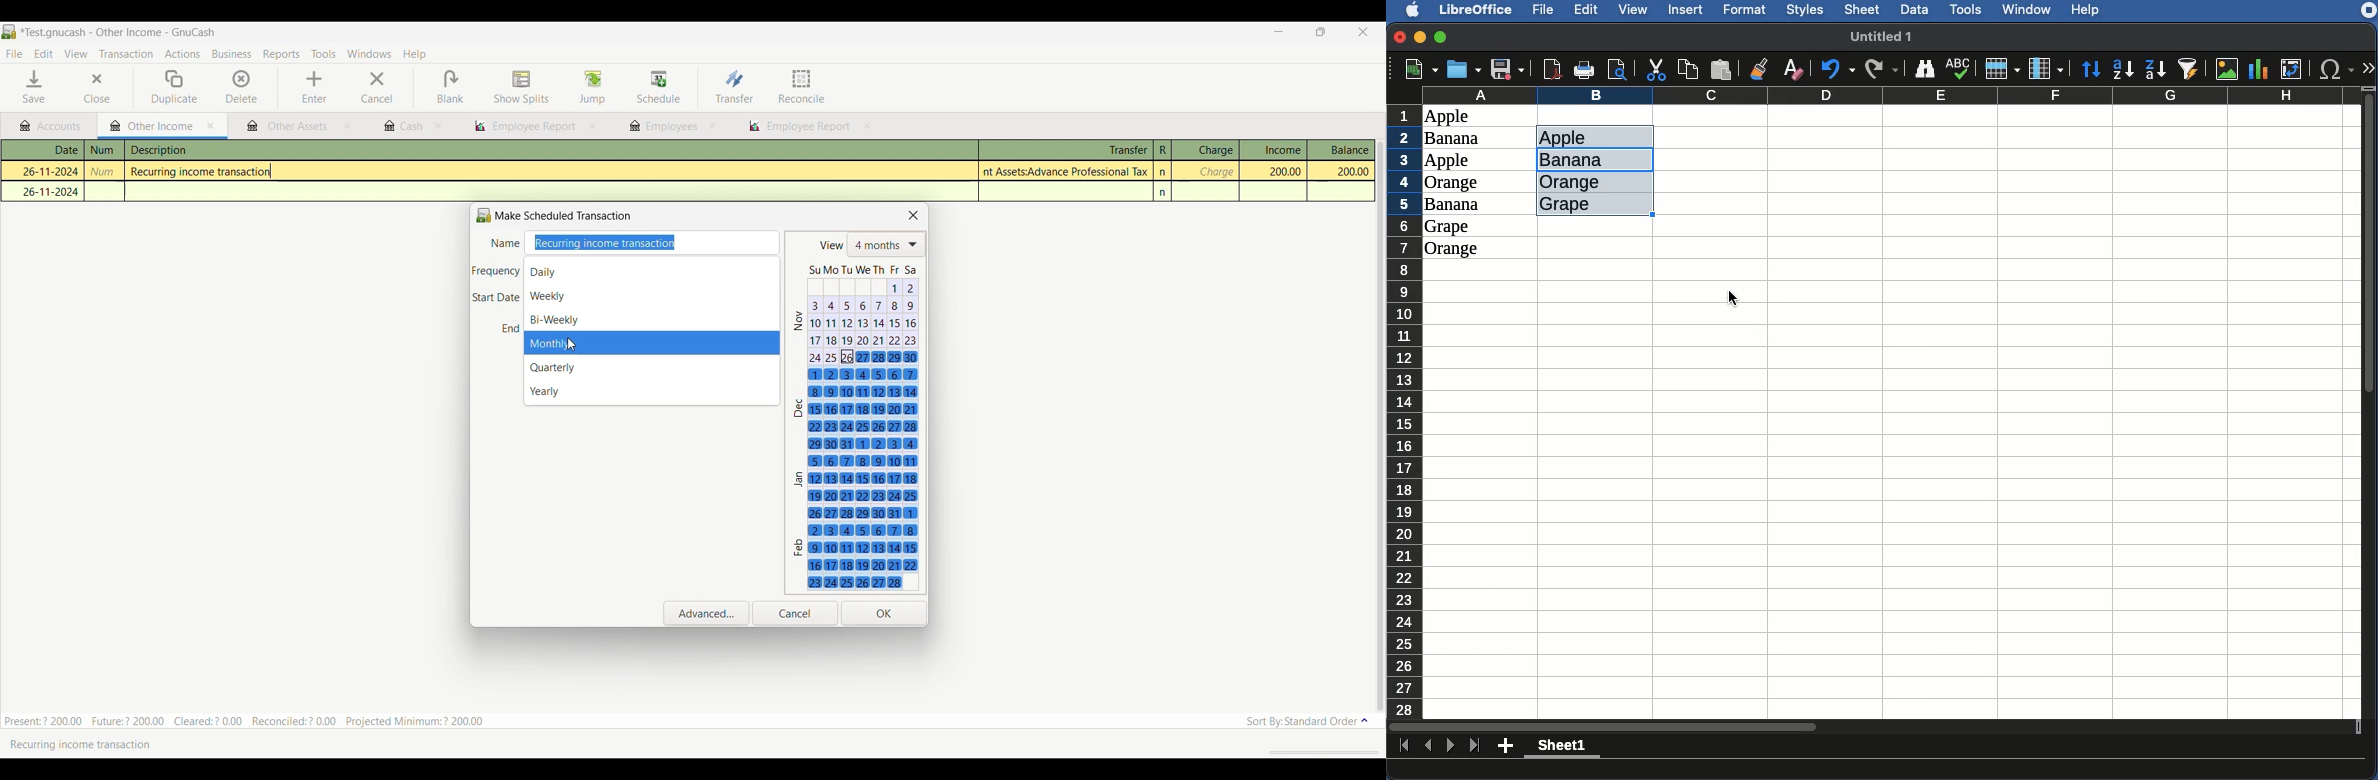 This screenshot has width=2380, height=784. I want to click on cursor, so click(1733, 298).